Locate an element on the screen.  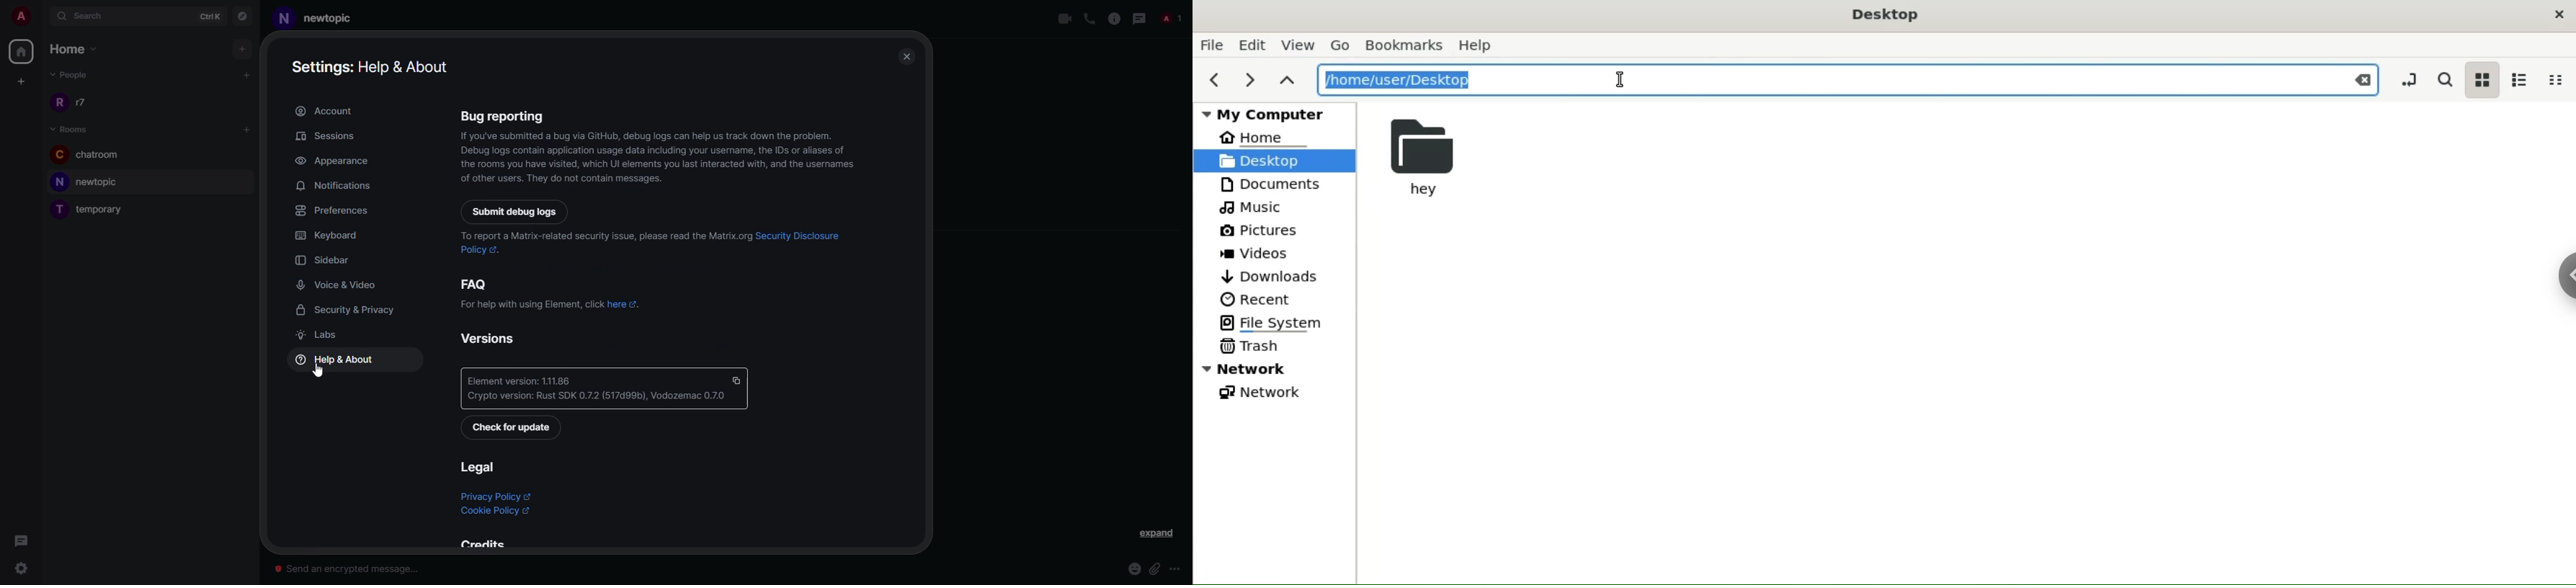
faq is located at coordinates (475, 283).